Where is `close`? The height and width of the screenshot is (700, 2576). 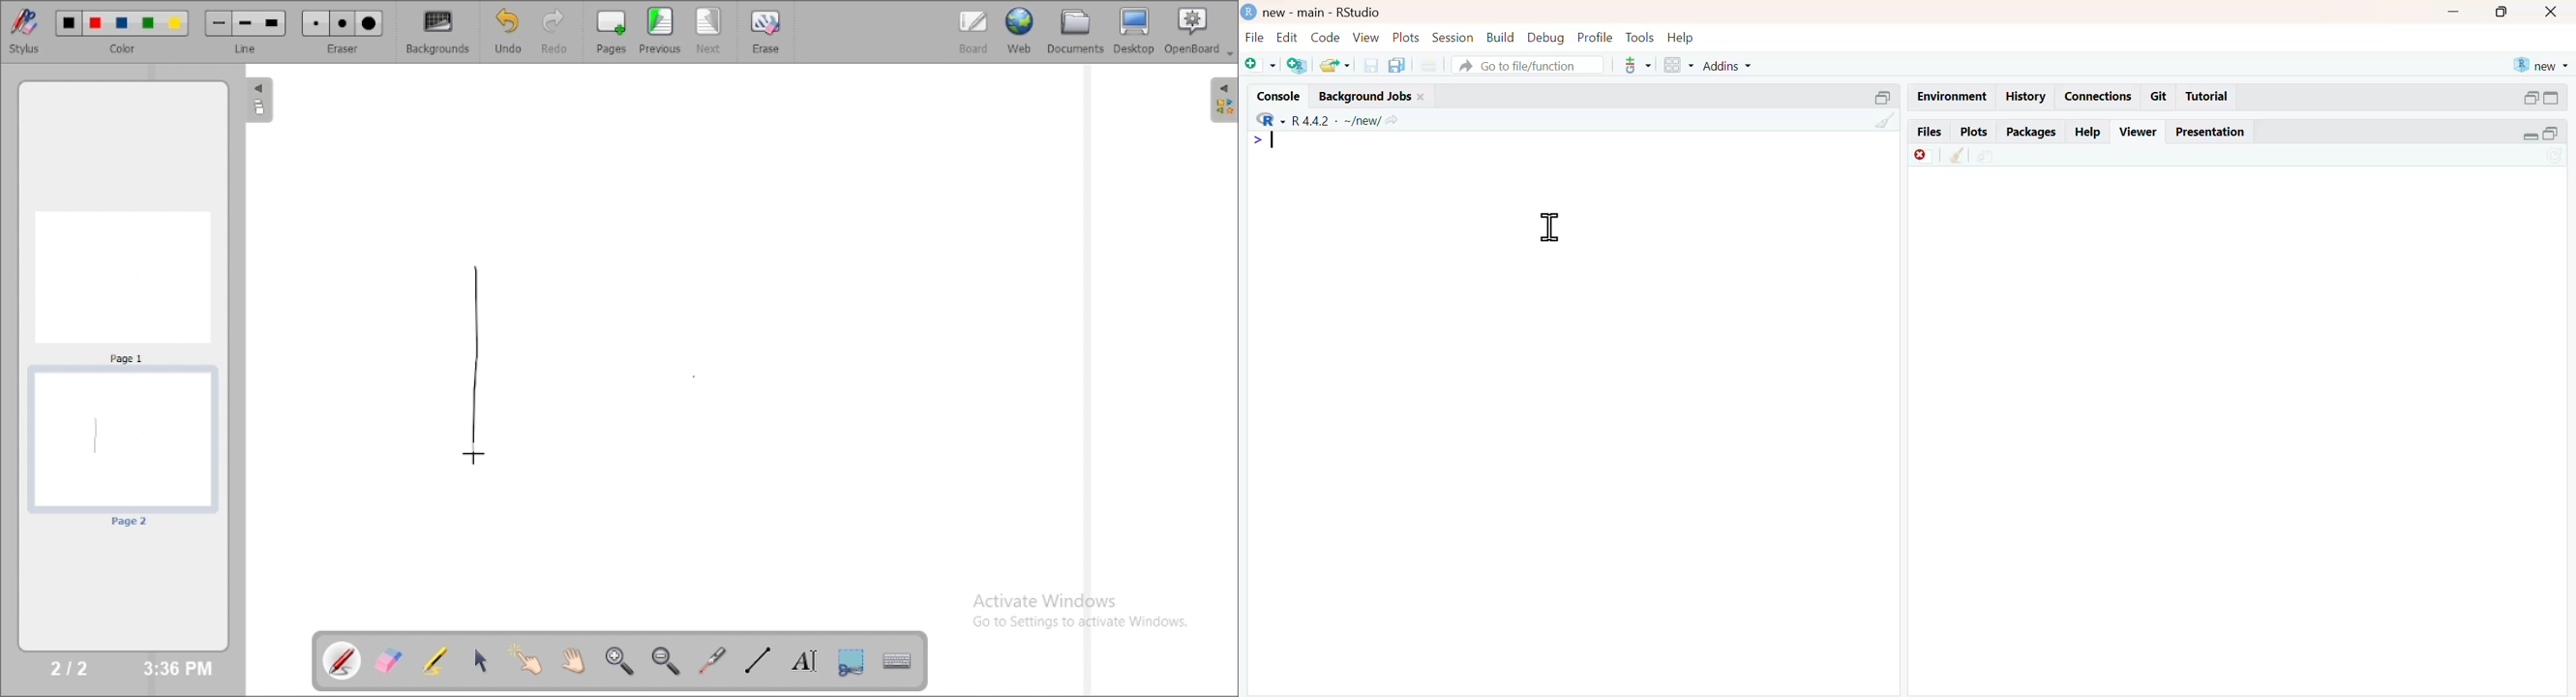 close is located at coordinates (1422, 97).